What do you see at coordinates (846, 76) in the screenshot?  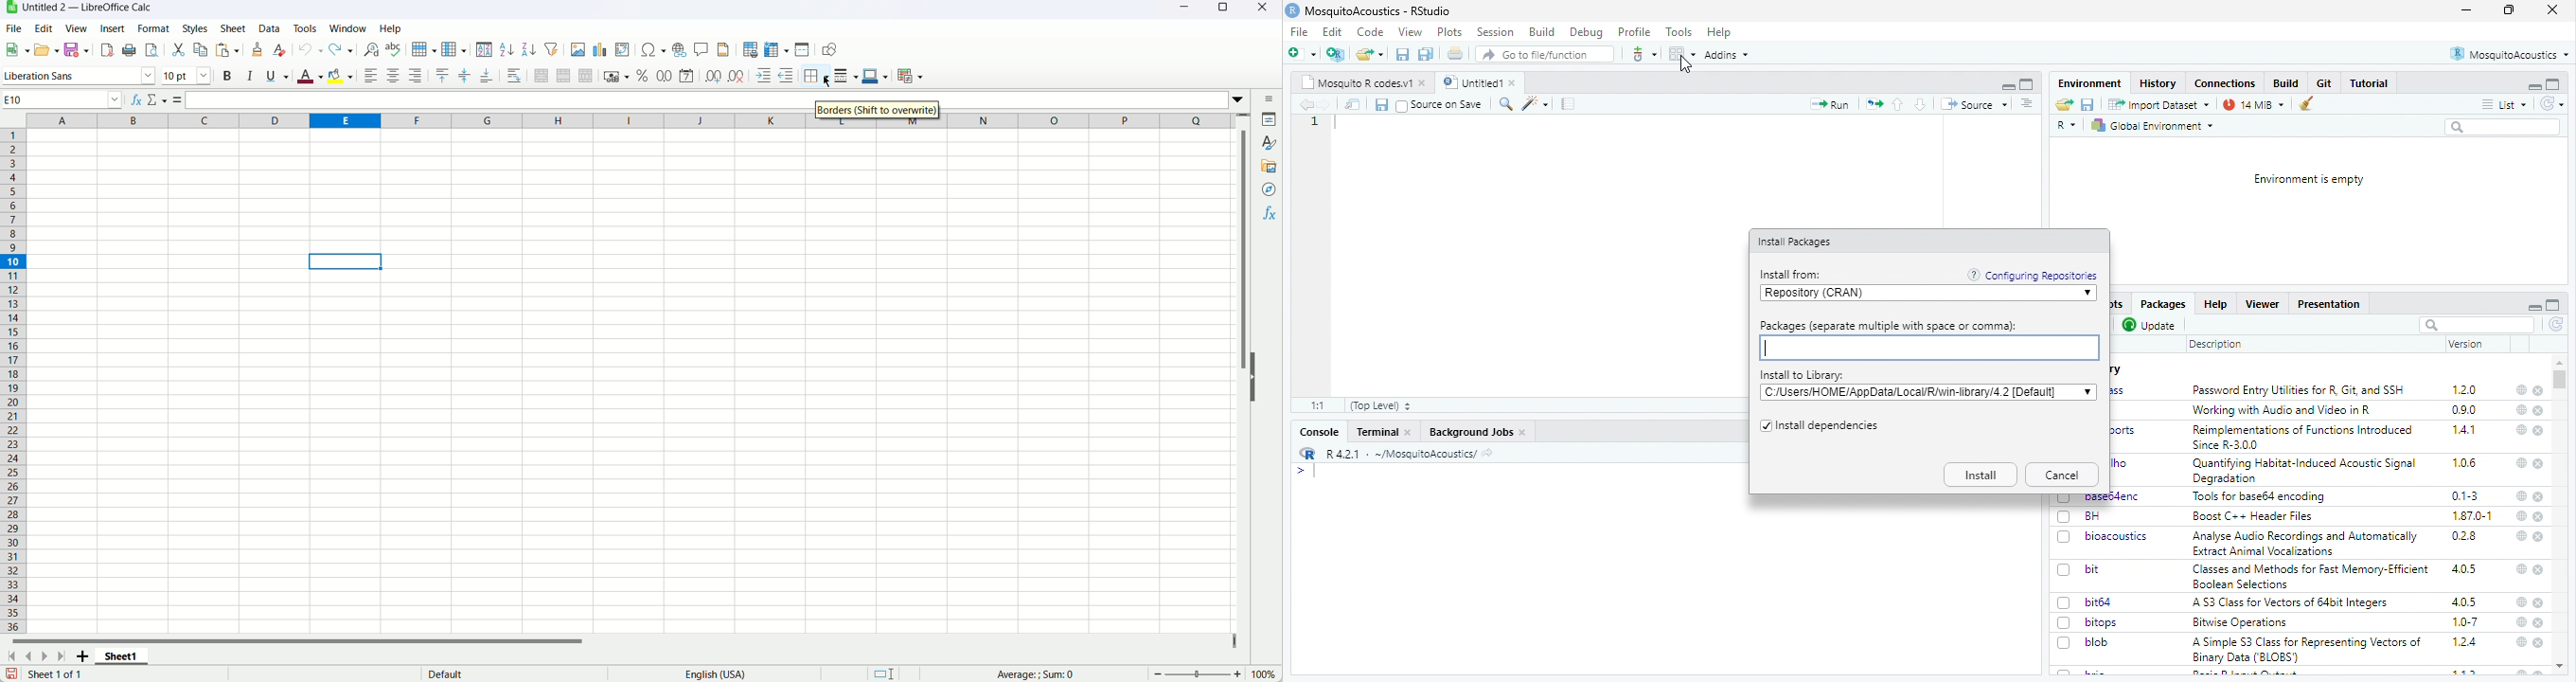 I see `Border Style` at bounding box center [846, 76].